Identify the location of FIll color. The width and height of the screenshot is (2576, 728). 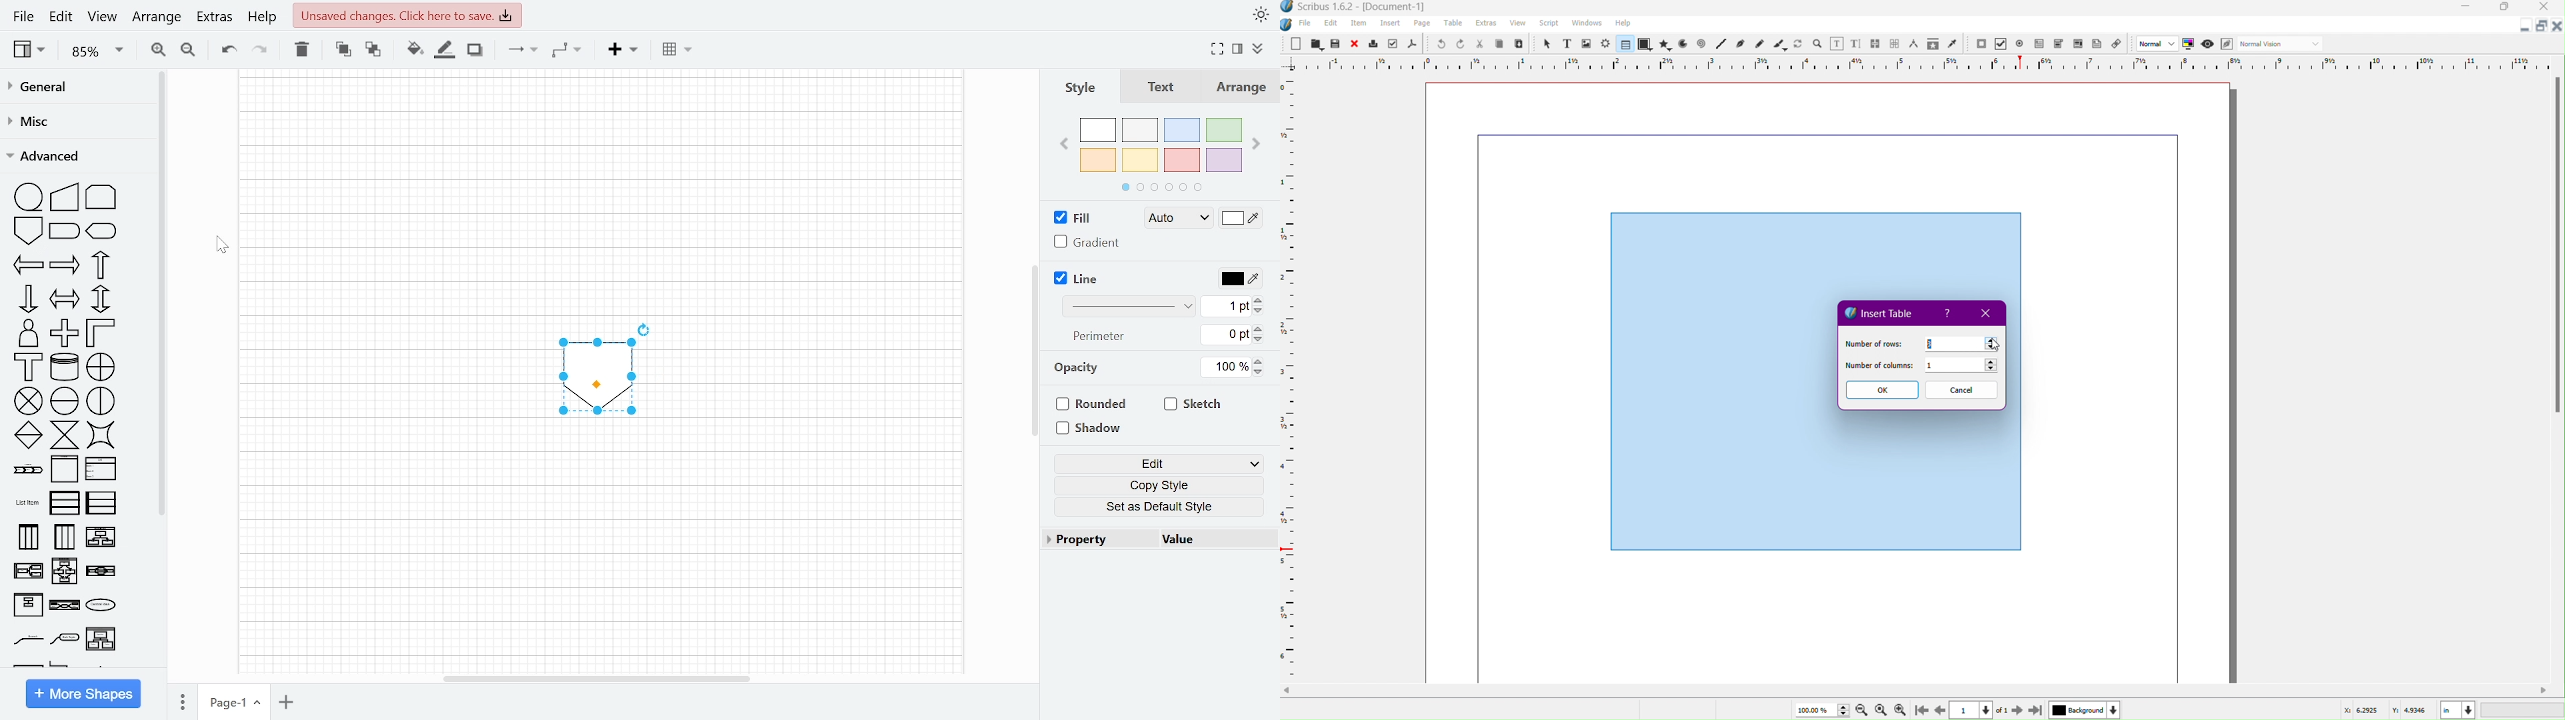
(1240, 219).